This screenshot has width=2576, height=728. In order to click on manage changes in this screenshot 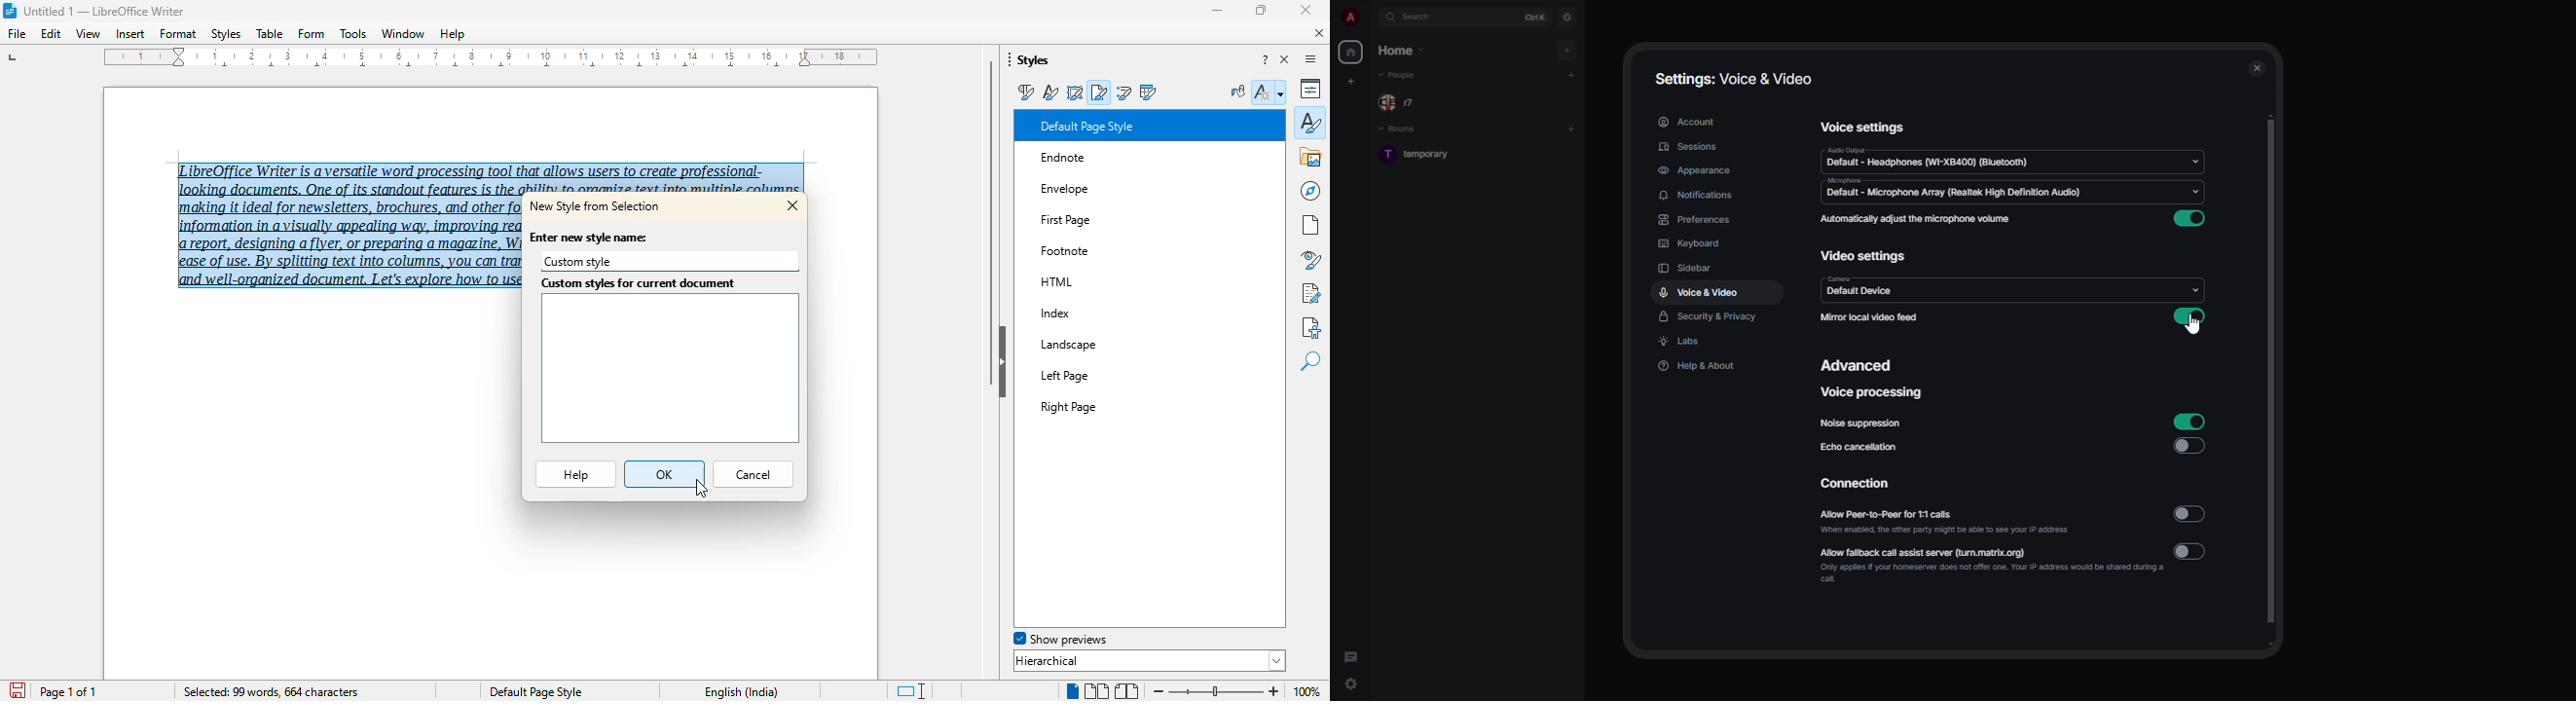, I will do `click(1308, 292)`.